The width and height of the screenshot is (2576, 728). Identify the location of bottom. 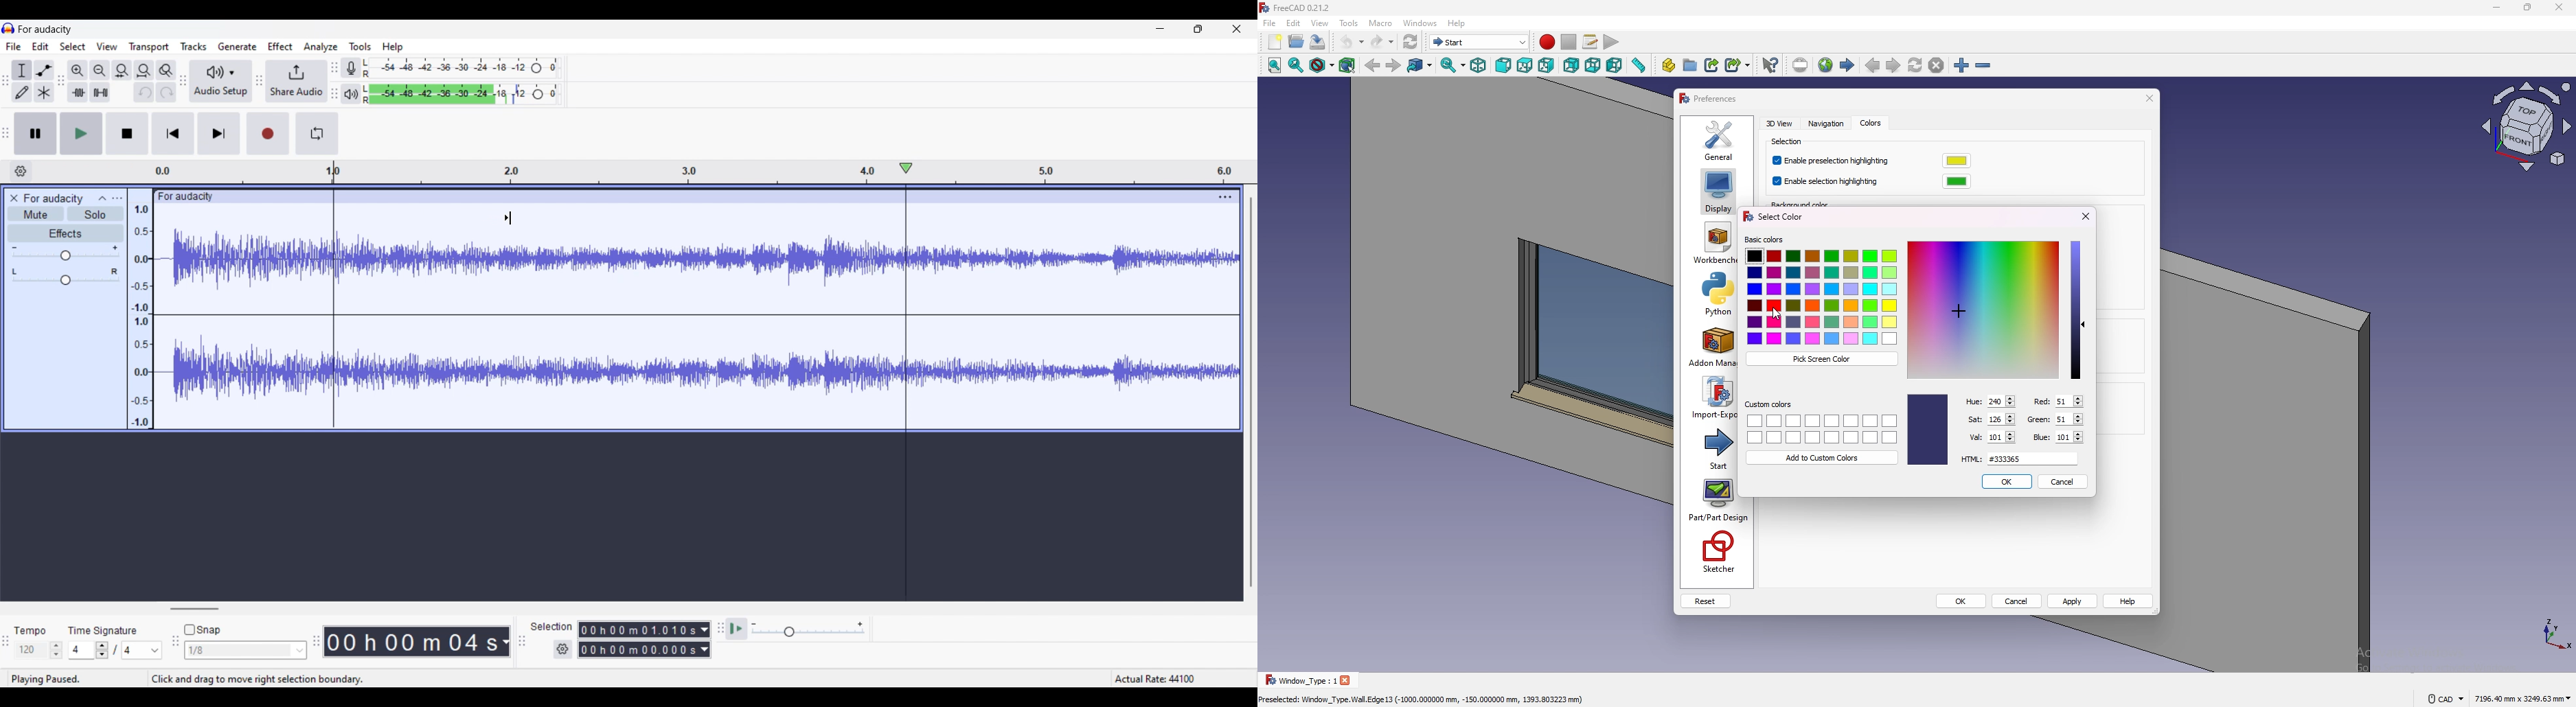
(1593, 66).